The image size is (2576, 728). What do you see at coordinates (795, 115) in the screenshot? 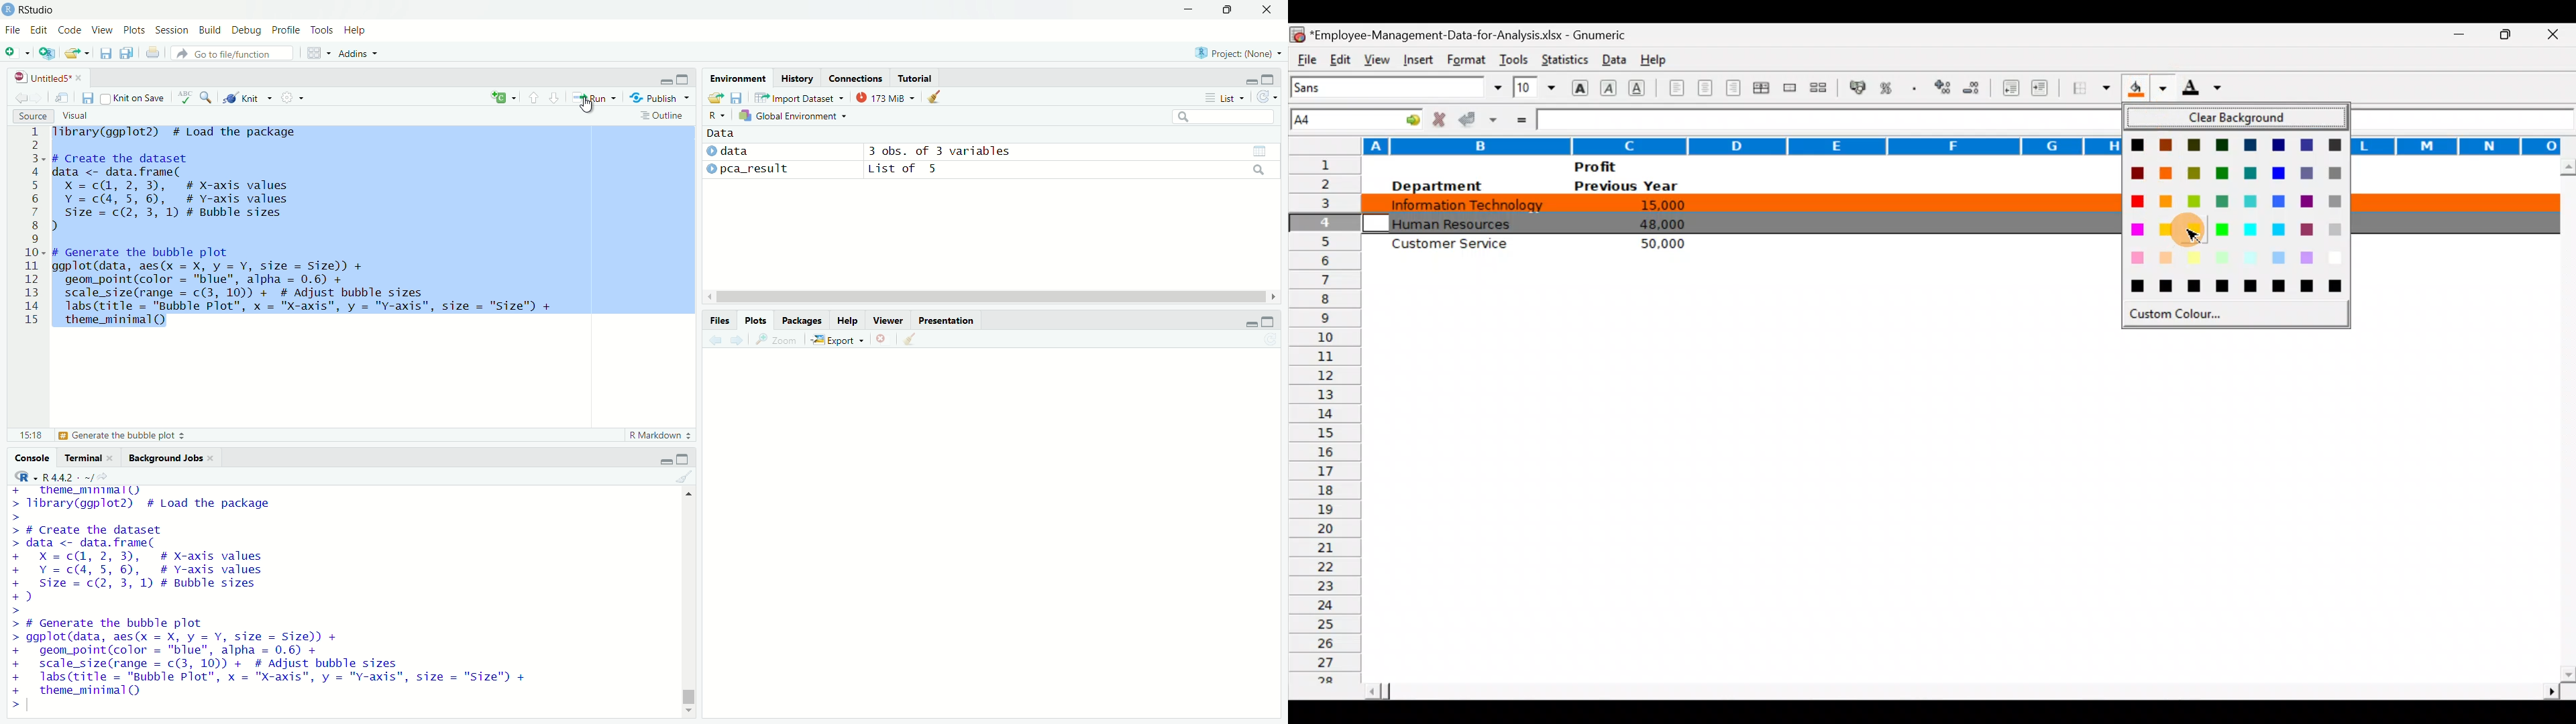
I see `global environment` at bounding box center [795, 115].